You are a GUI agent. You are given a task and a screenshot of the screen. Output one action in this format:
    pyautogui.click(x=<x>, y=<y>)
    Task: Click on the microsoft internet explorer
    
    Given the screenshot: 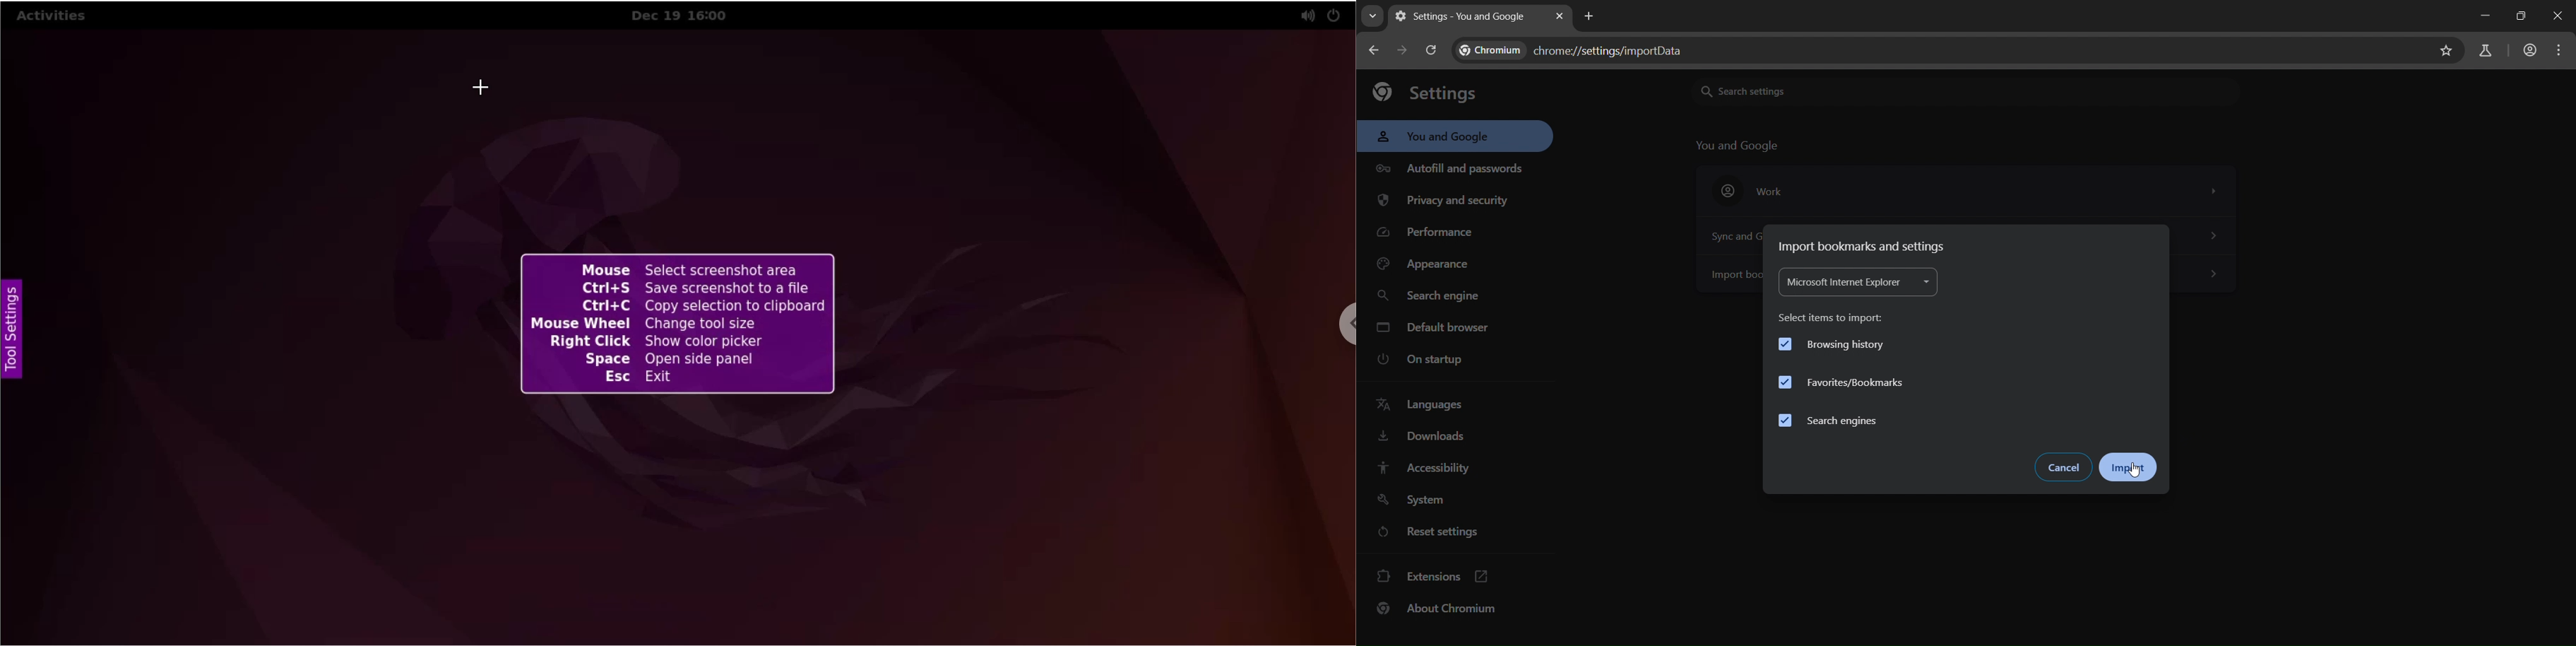 What is the action you would take?
    pyautogui.click(x=1856, y=284)
    